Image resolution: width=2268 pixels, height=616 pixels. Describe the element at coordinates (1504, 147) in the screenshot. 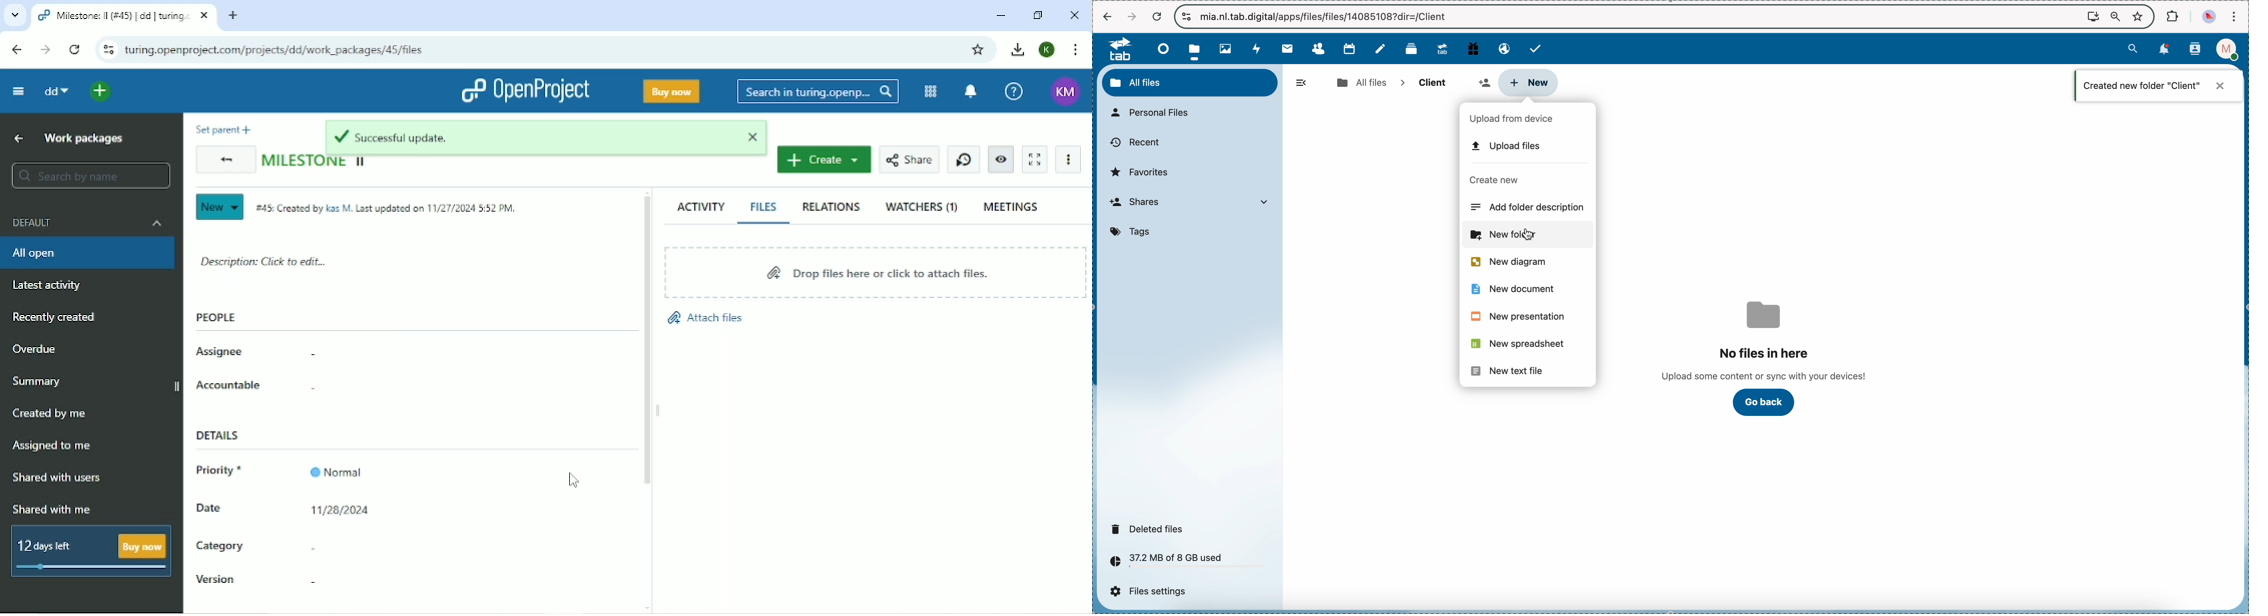

I see `upload files` at that location.